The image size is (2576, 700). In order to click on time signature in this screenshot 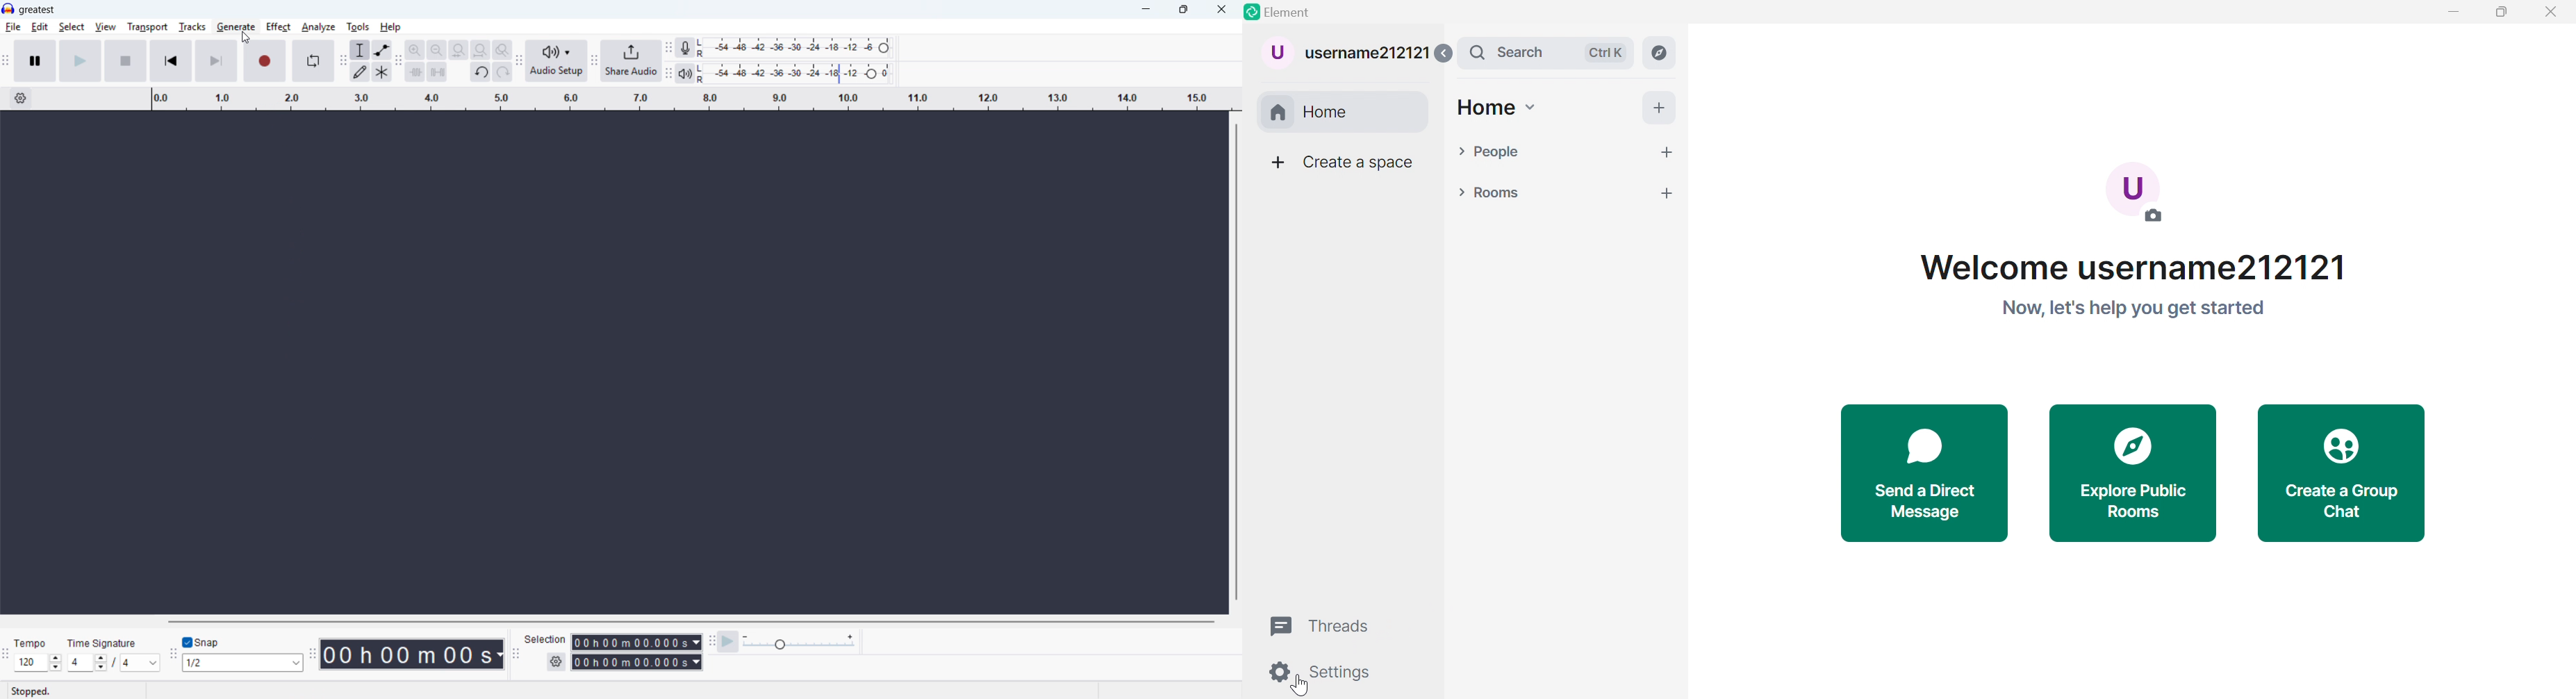, I will do `click(103, 643)`.